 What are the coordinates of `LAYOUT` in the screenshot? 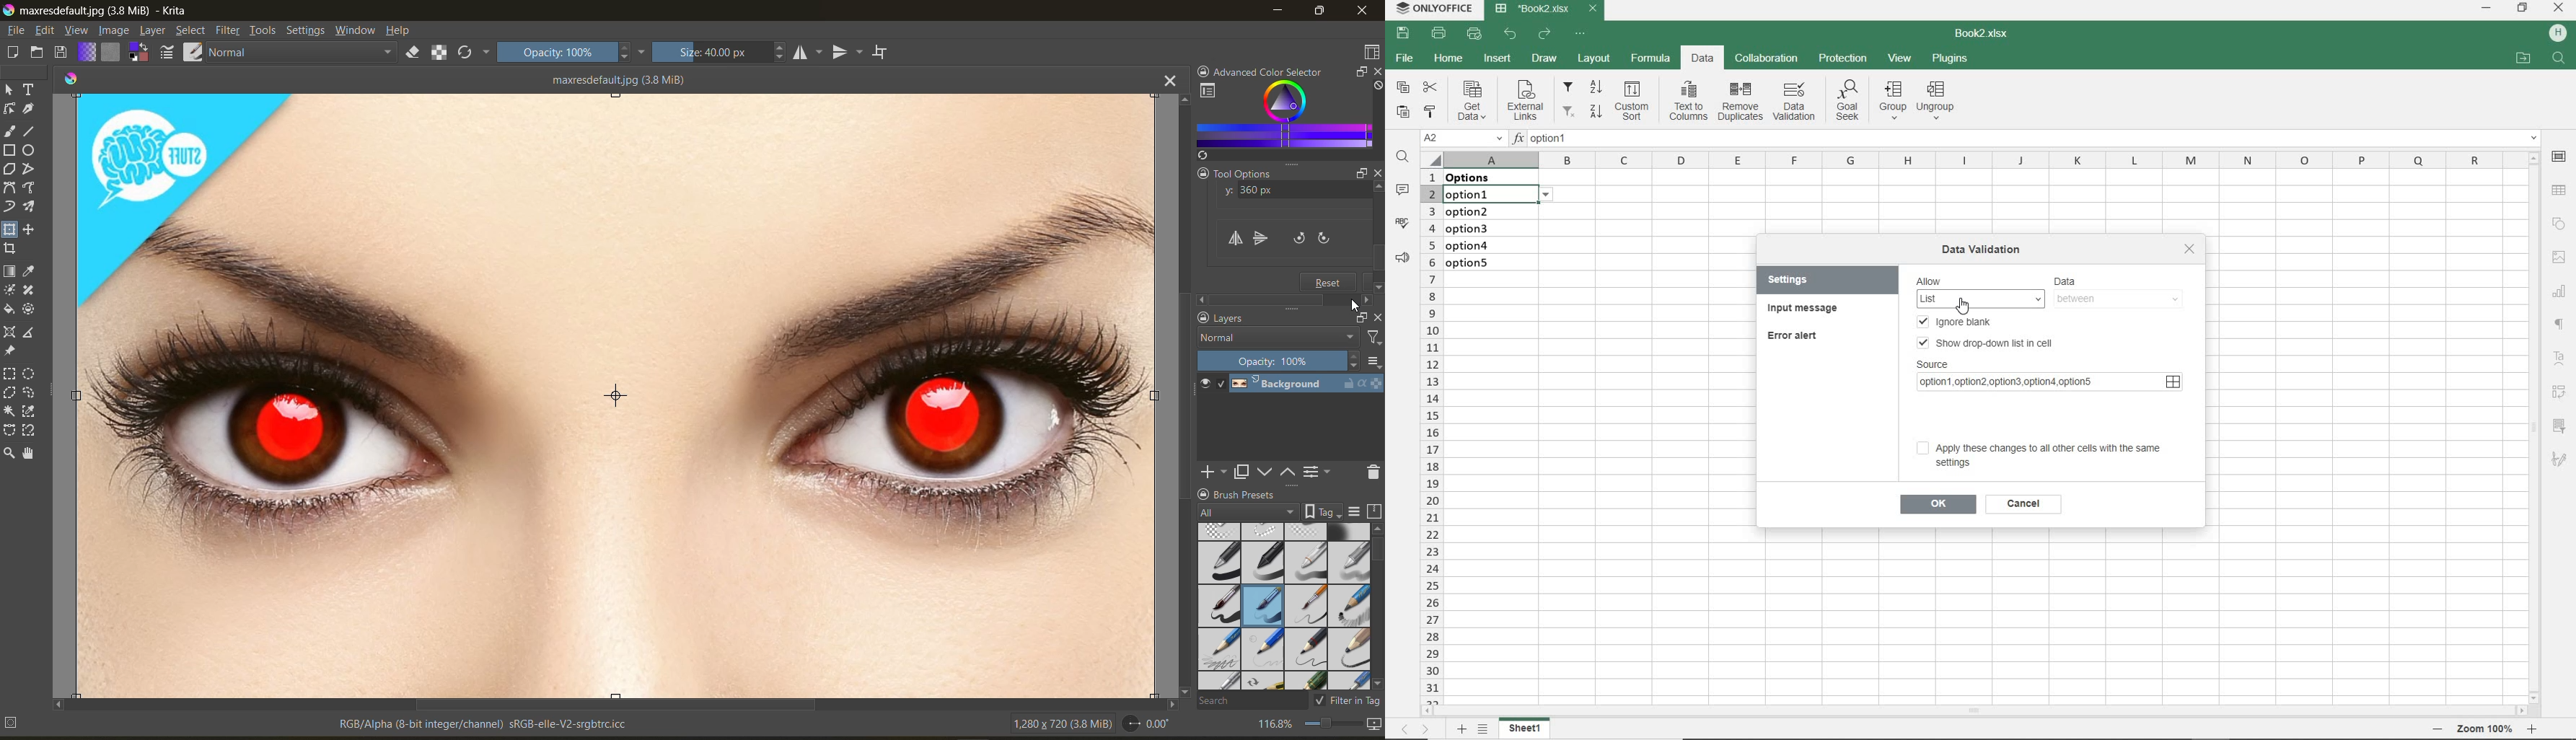 It's located at (1594, 58).